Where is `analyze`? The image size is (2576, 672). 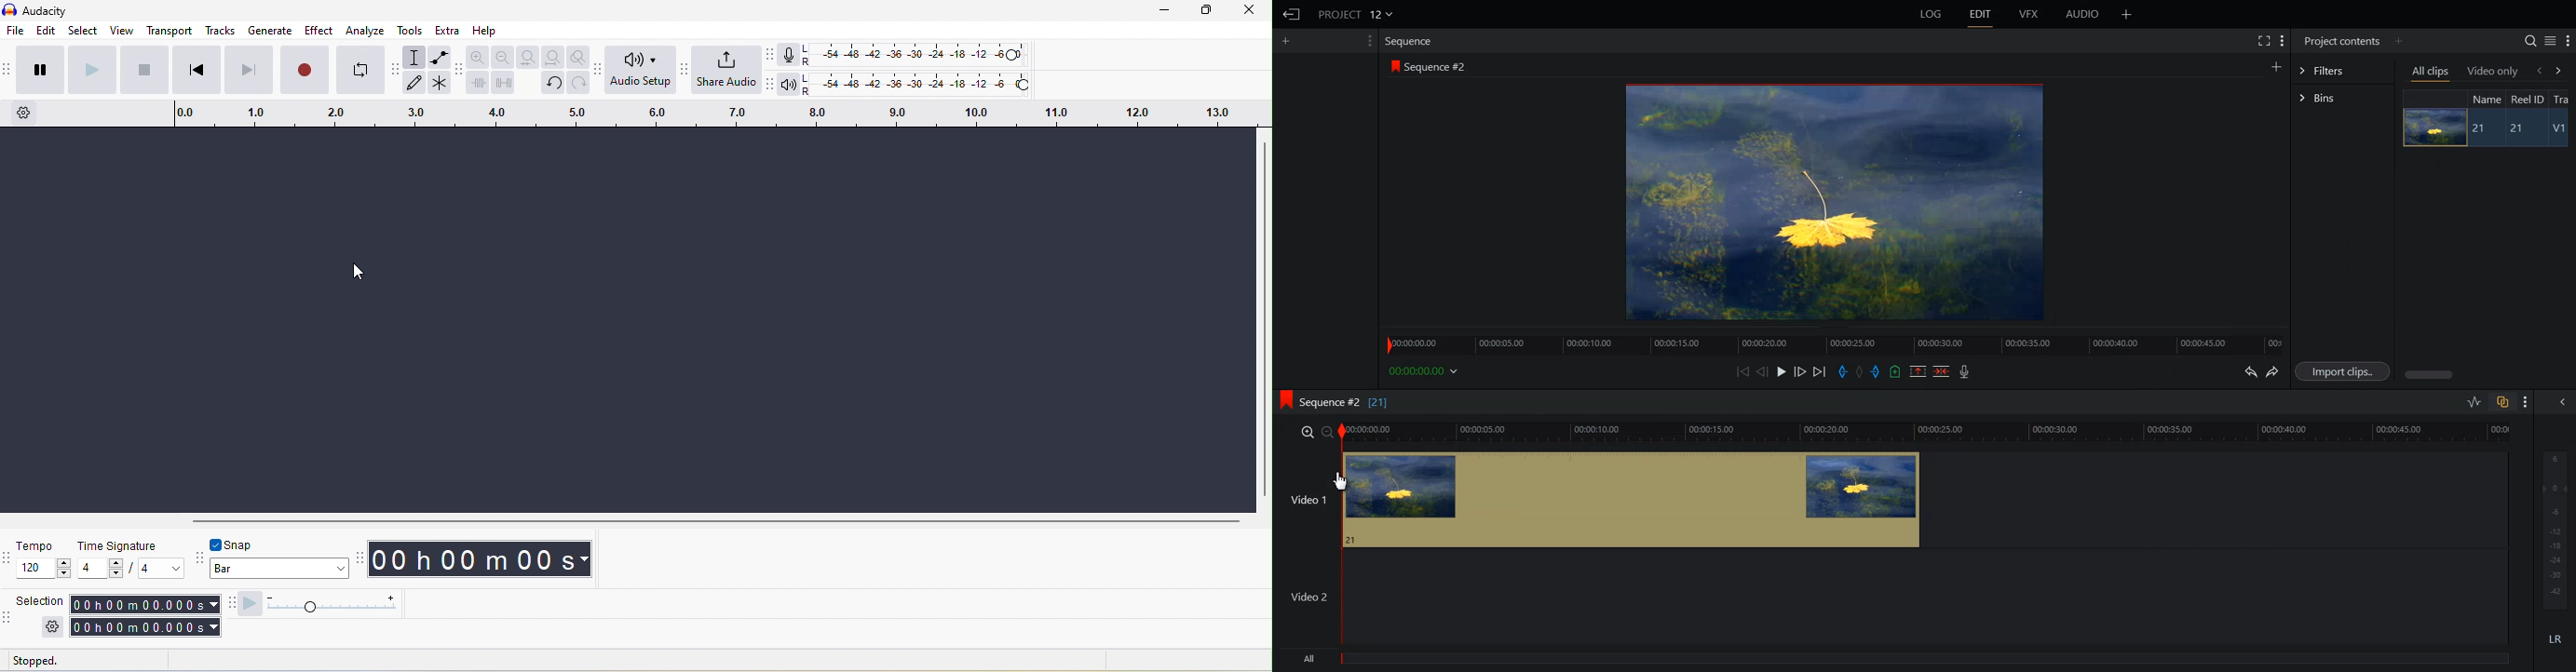
analyze is located at coordinates (365, 31).